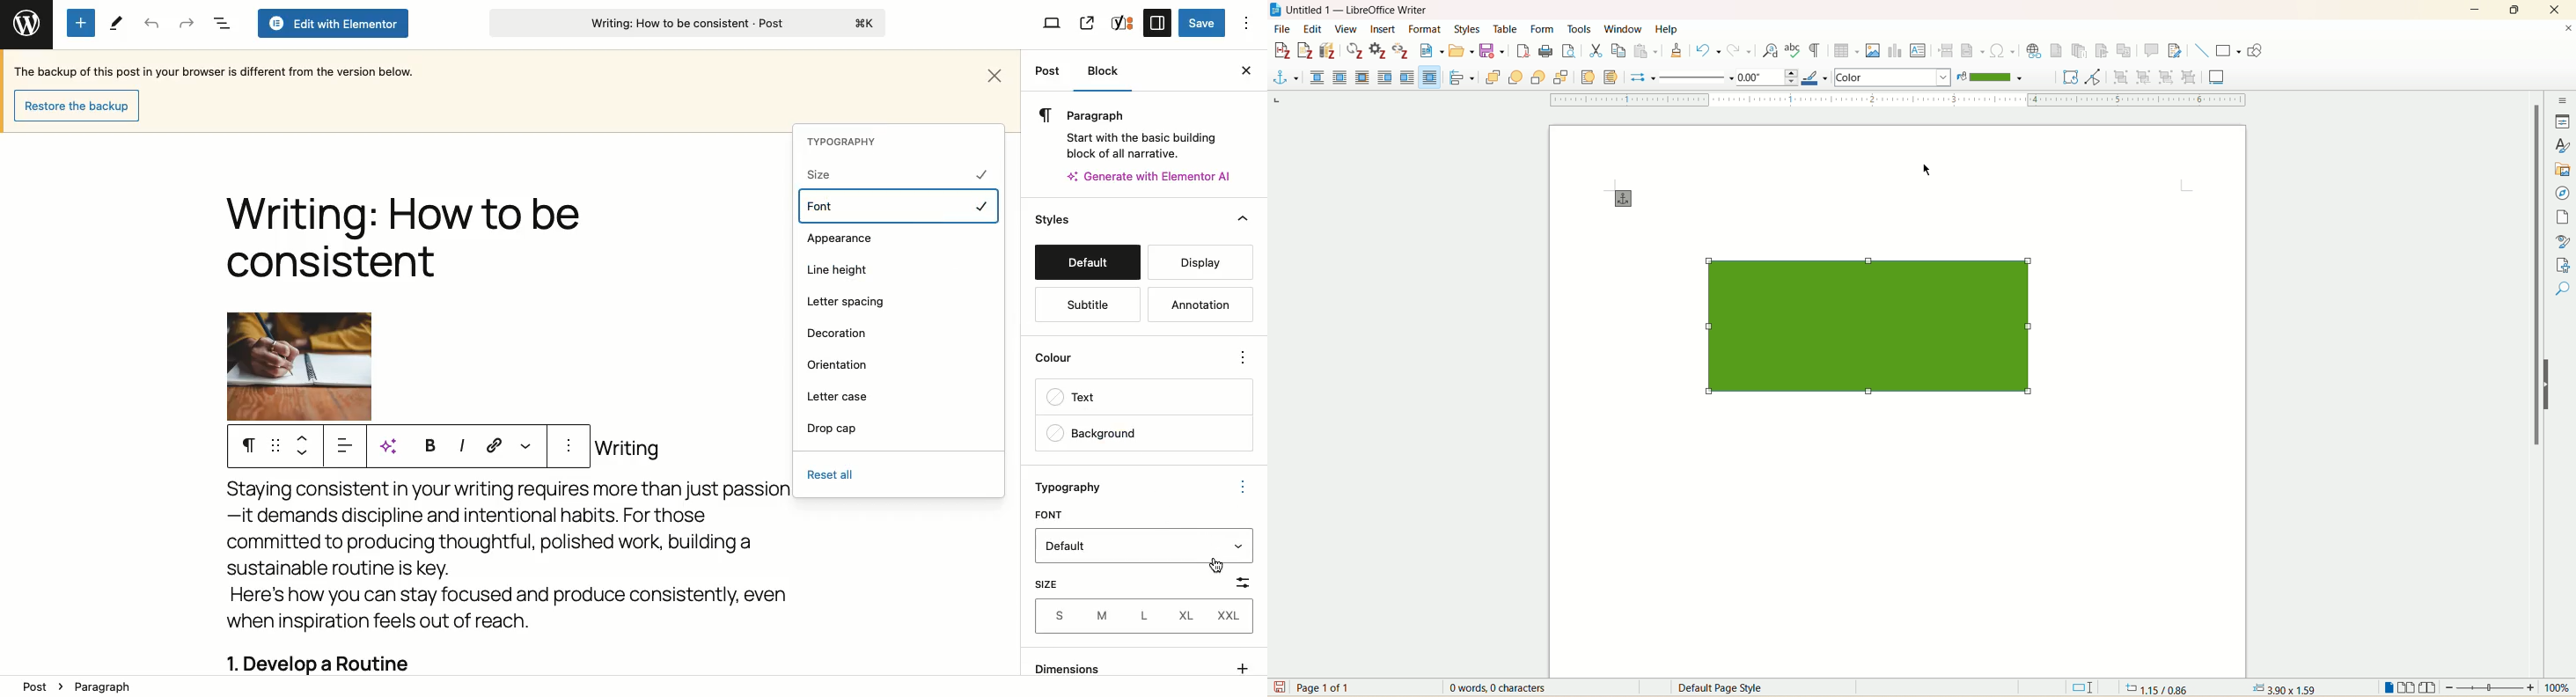 The width and height of the screenshot is (2576, 700). I want to click on standard selection, so click(2084, 688).